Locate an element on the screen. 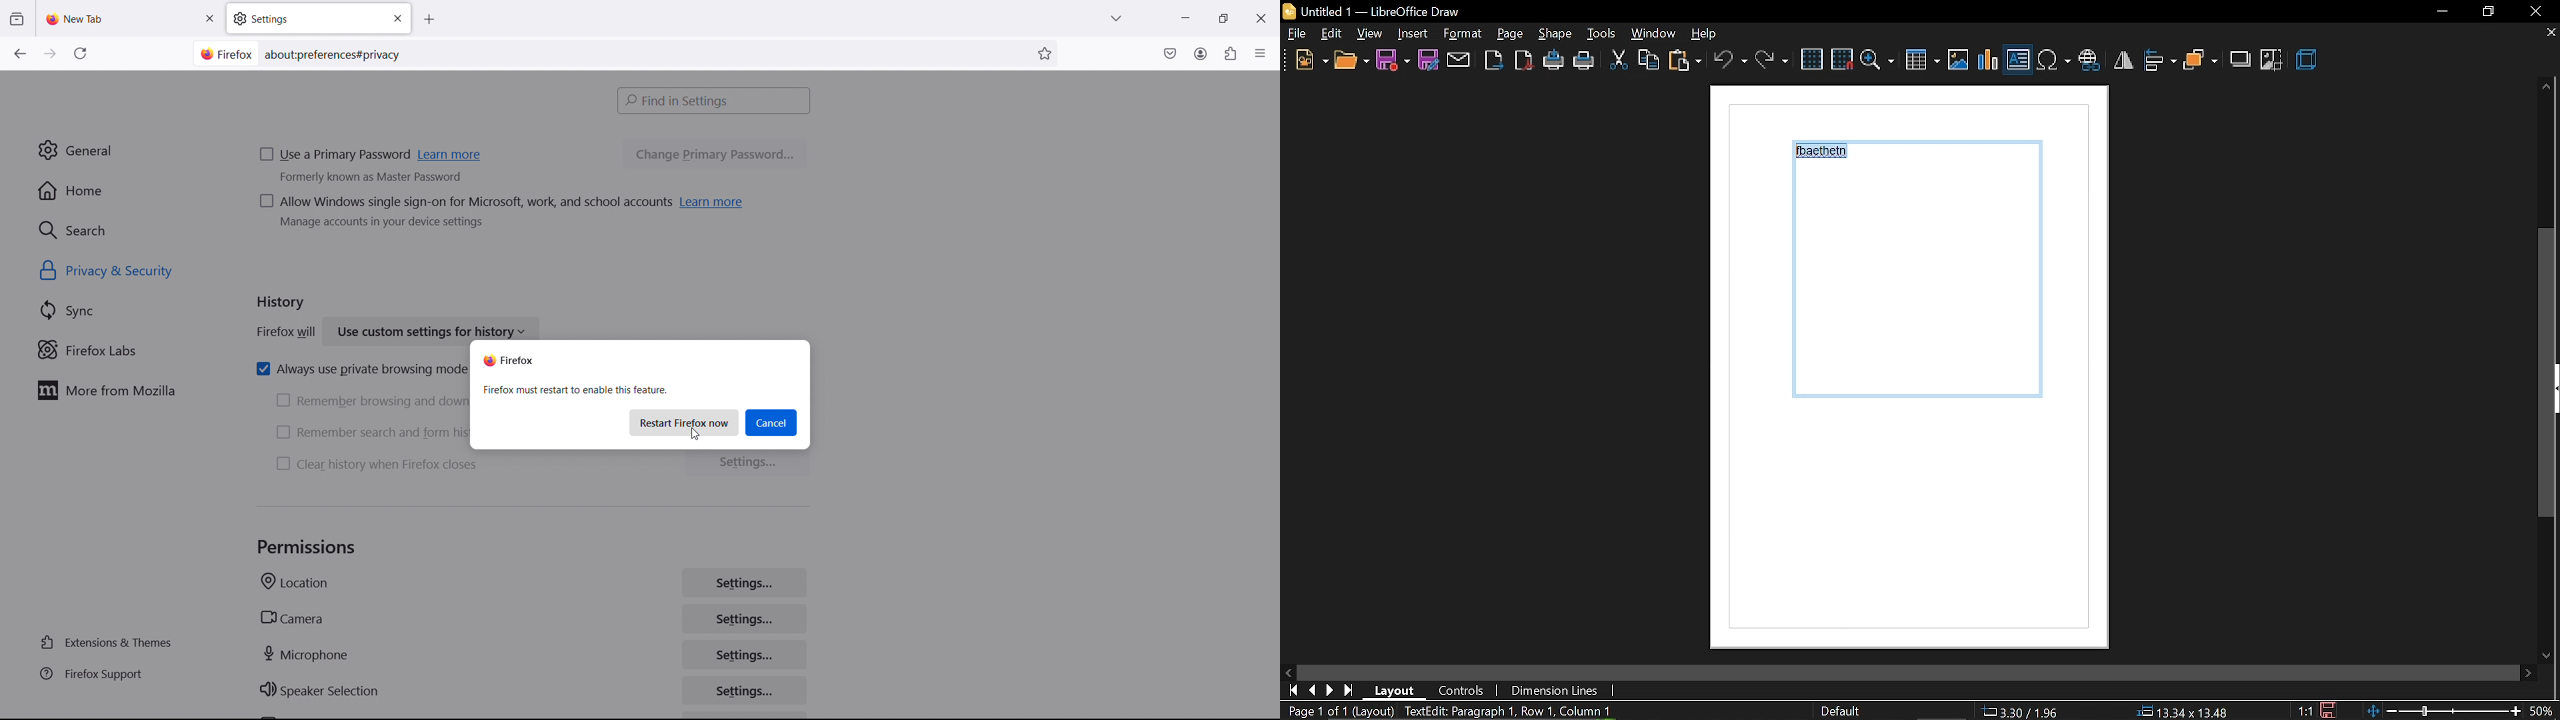  use a primary password checkbox is located at coordinates (335, 156).